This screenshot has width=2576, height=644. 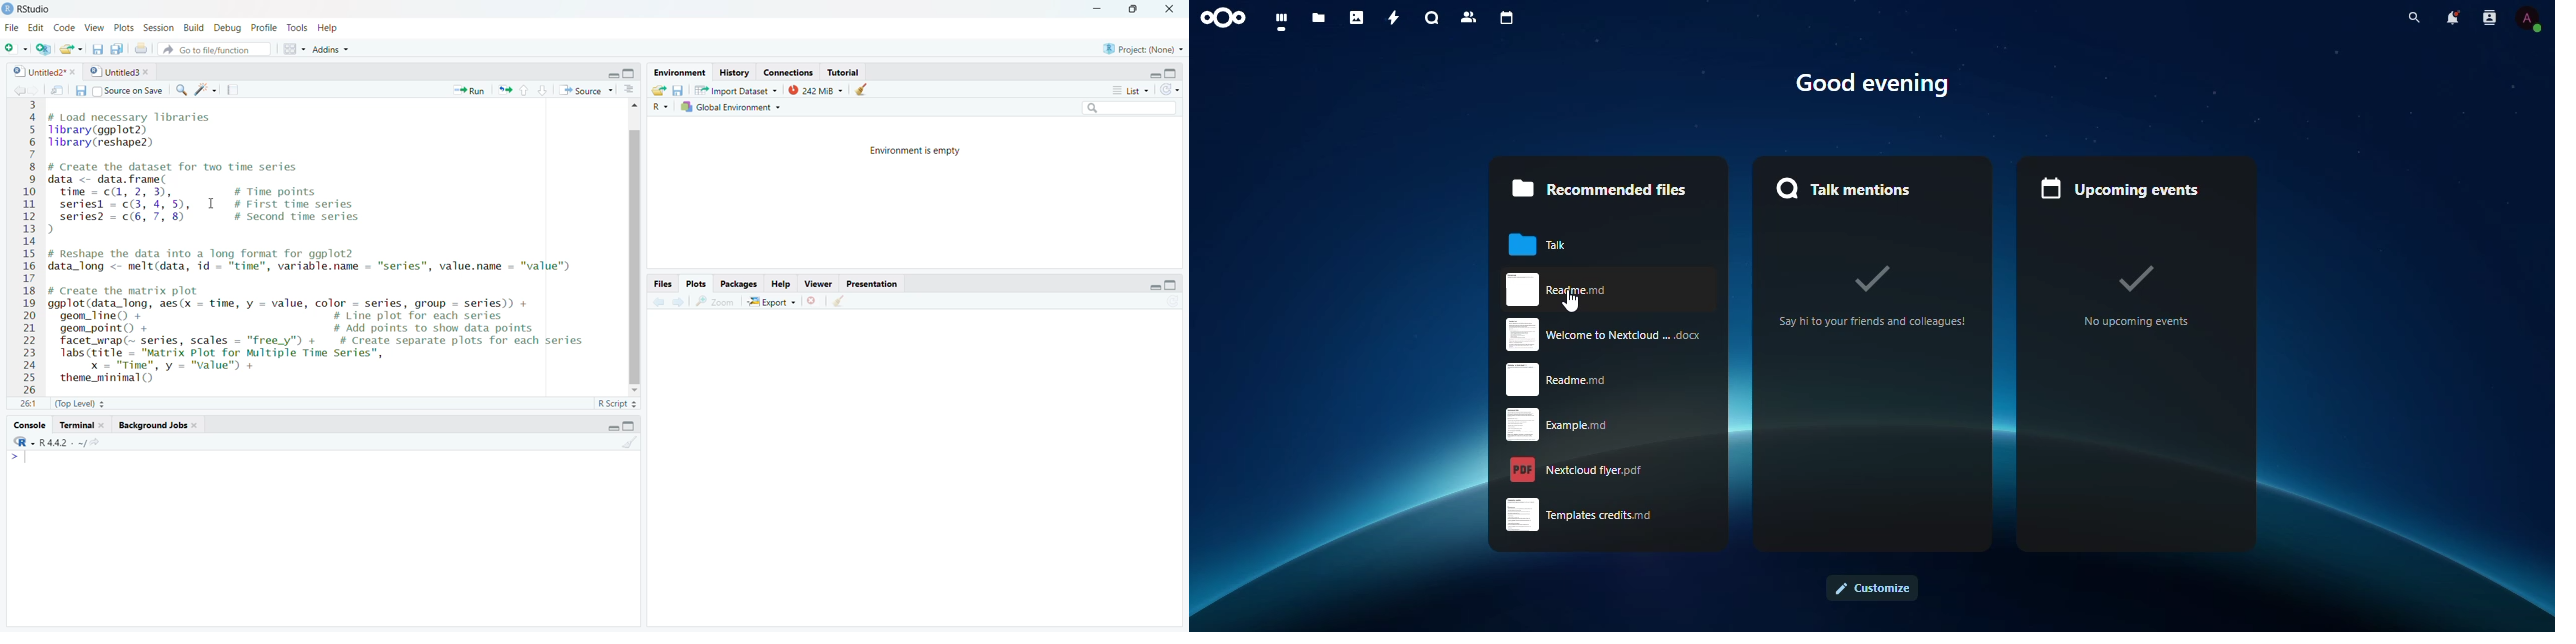 I want to click on Addins , so click(x=330, y=48).